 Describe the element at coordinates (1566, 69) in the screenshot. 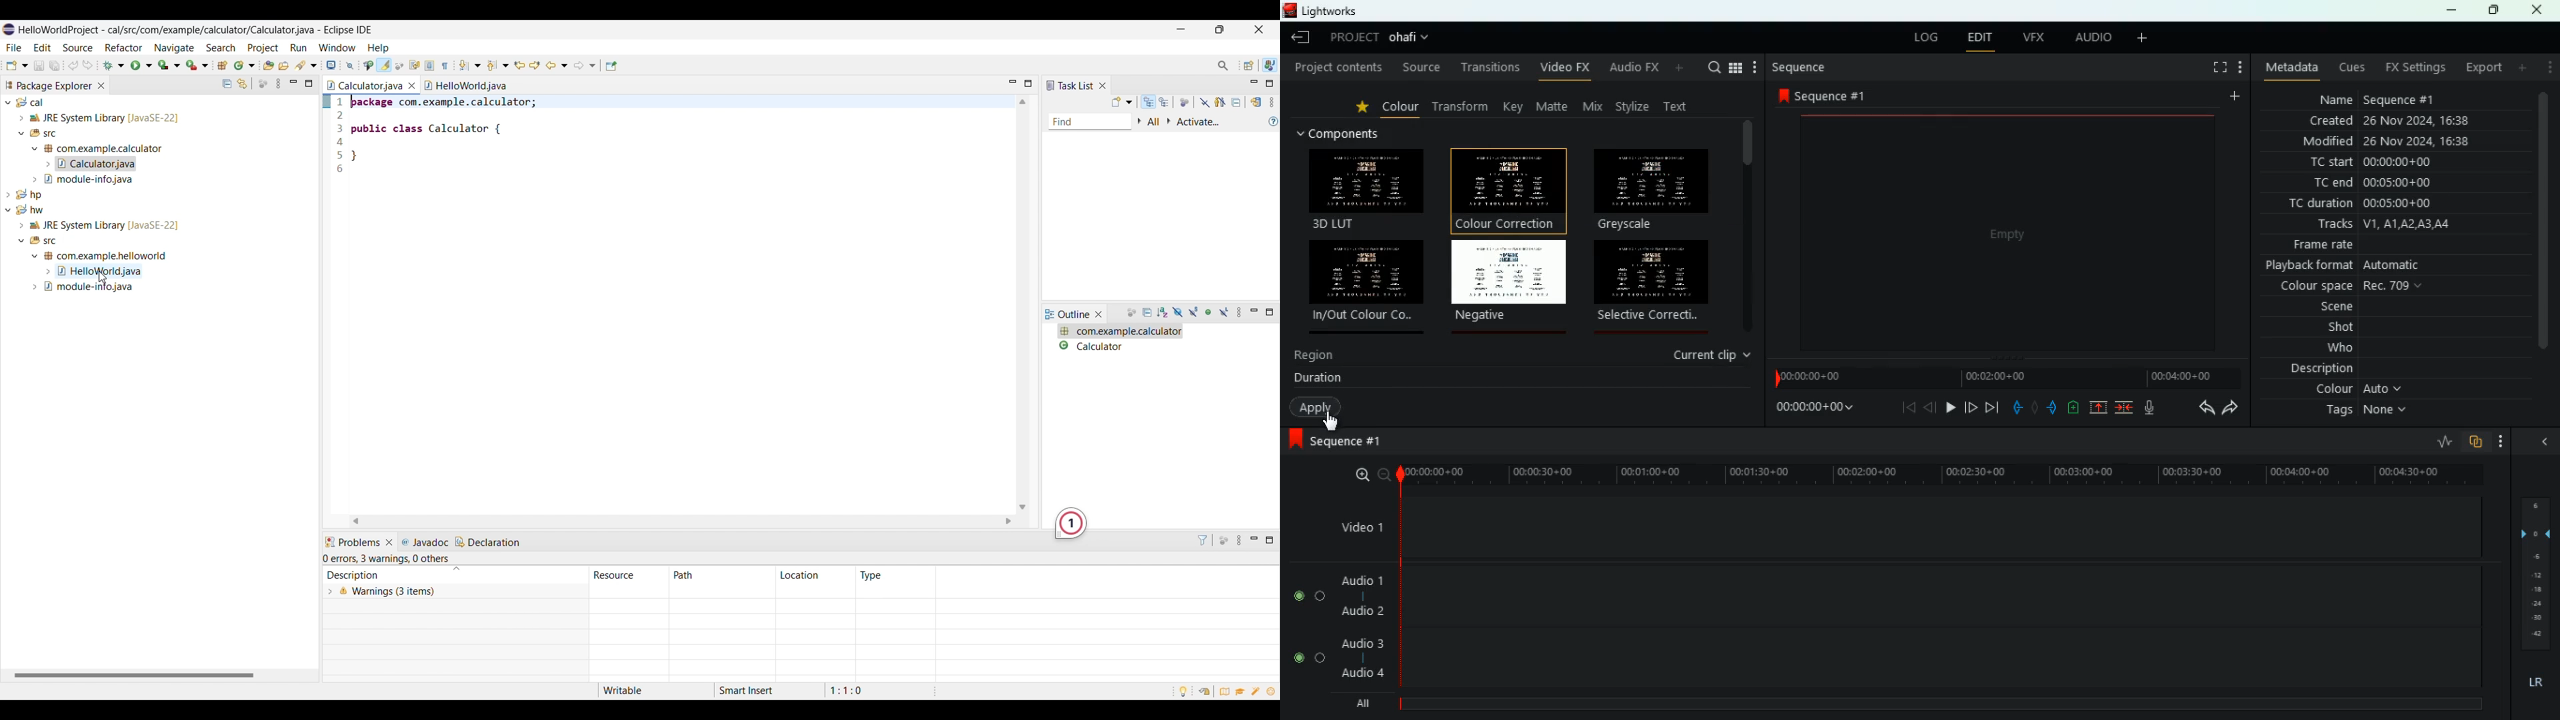

I see `video fx` at that location.